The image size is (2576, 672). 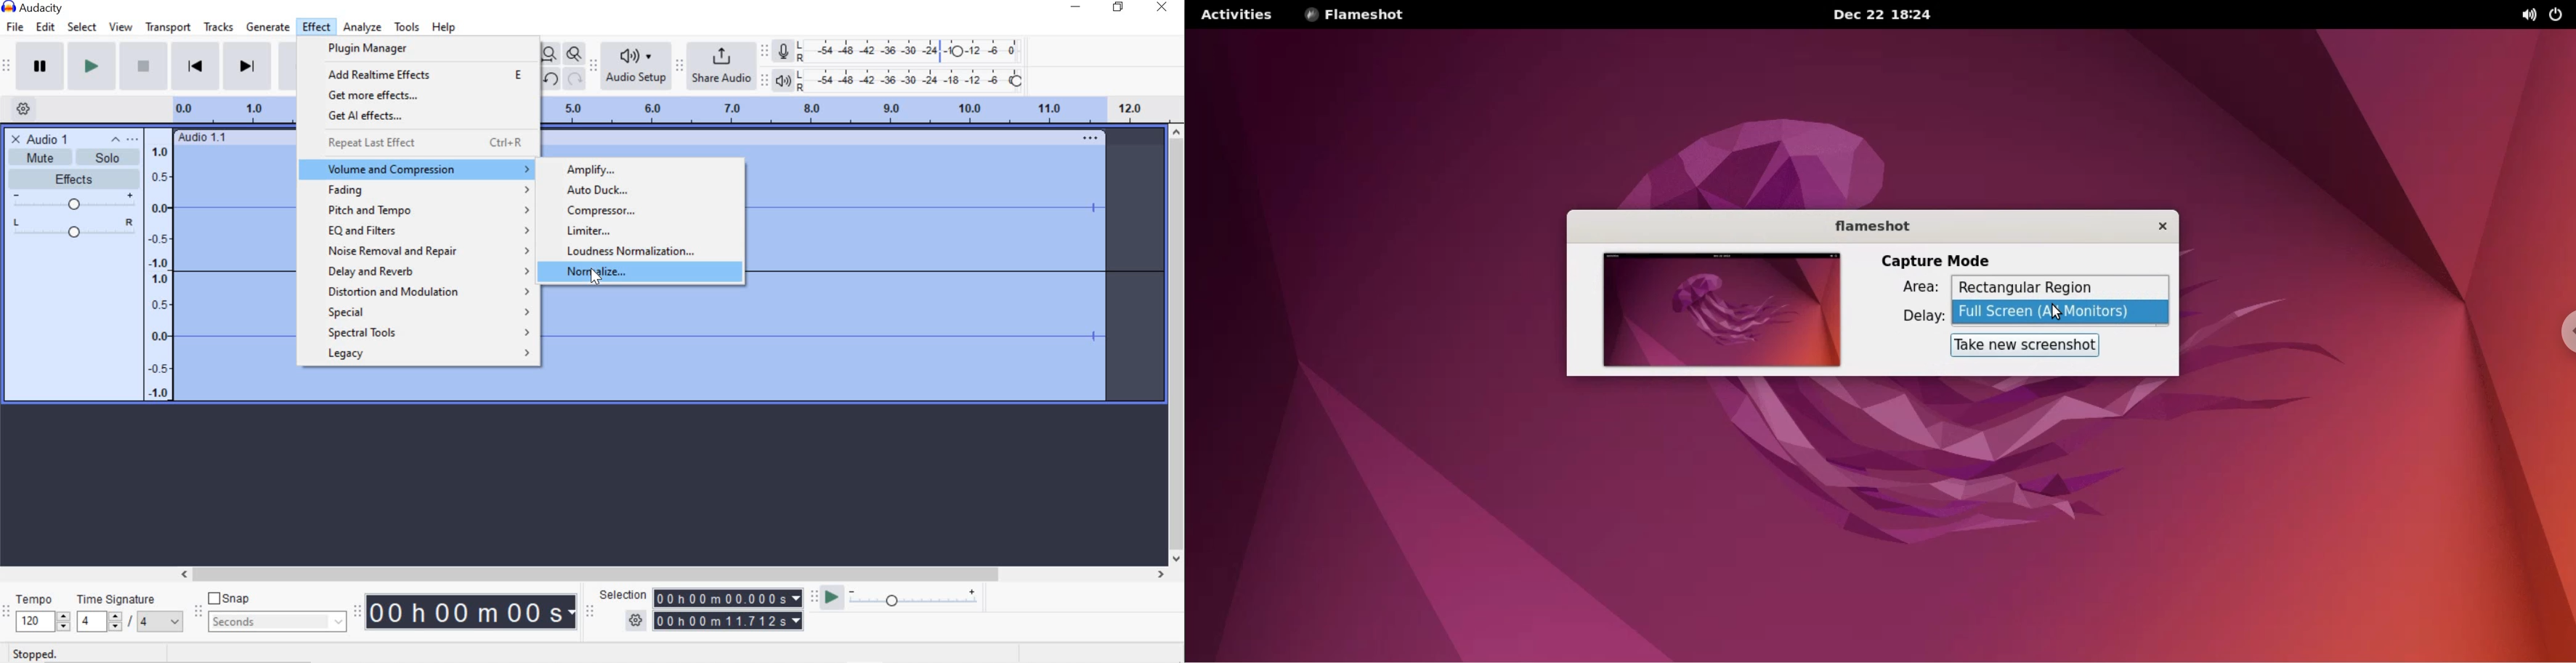 I want to click on system name, so click(x=32, y=8).